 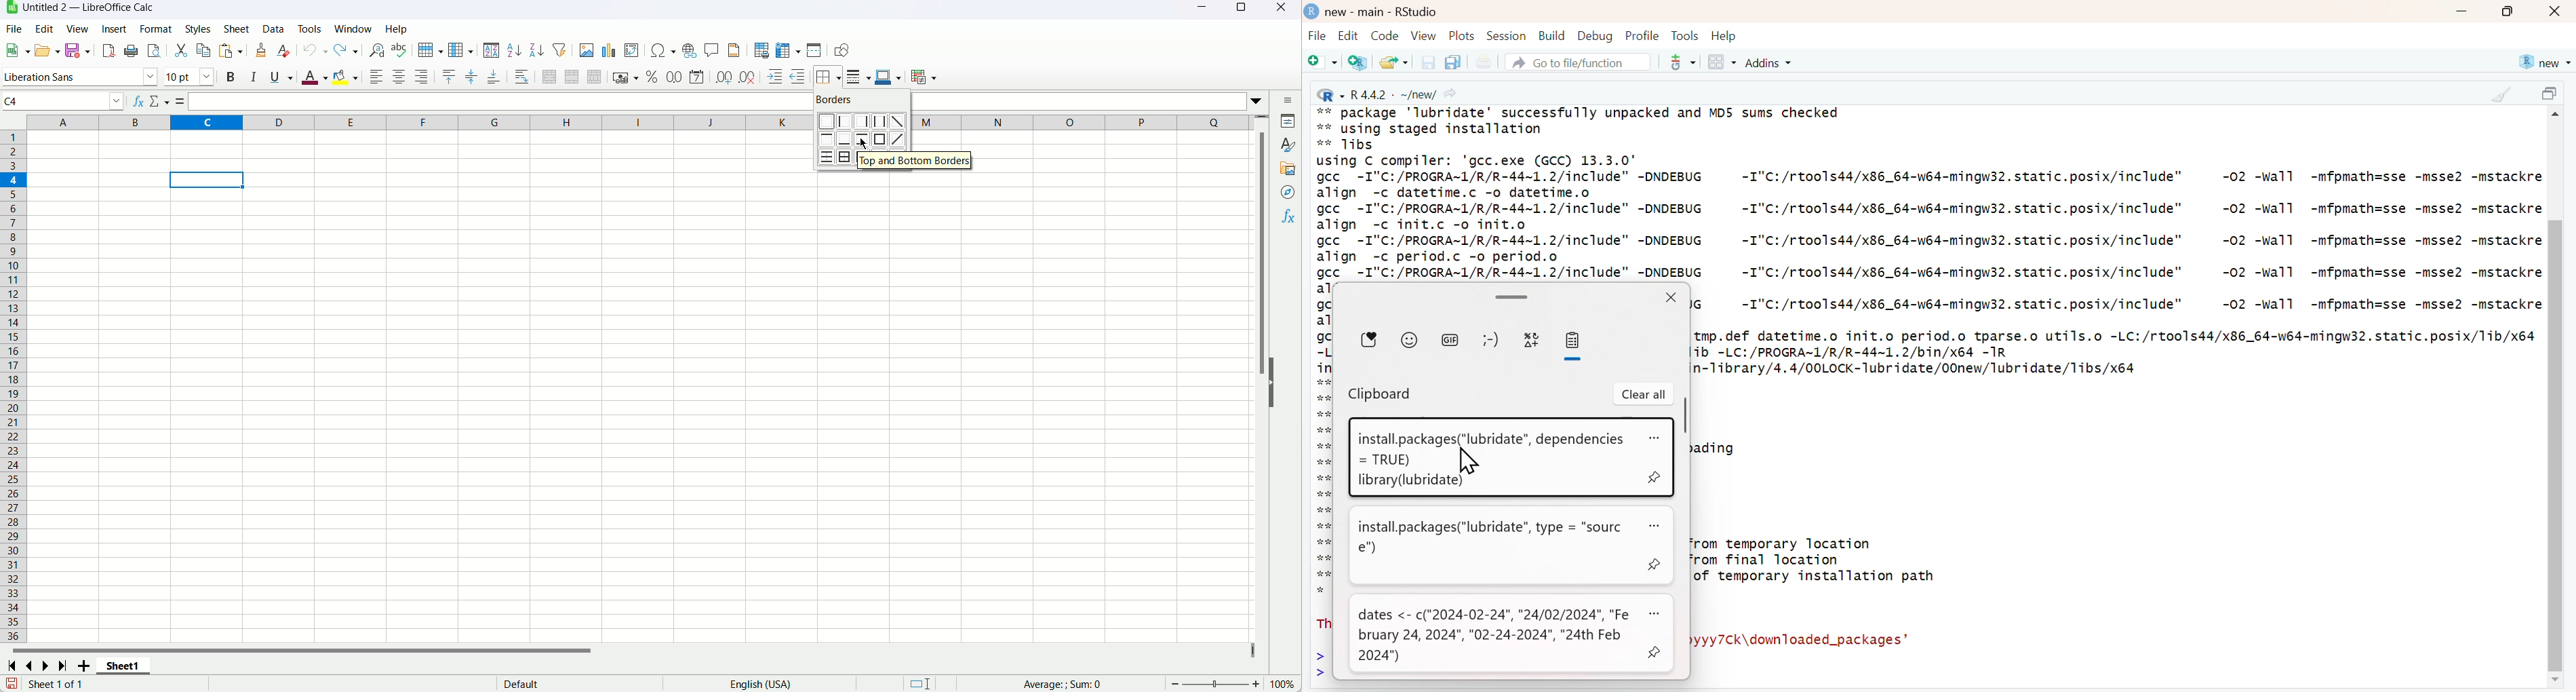 I want to click on pin, so click(x=1657, y=565).